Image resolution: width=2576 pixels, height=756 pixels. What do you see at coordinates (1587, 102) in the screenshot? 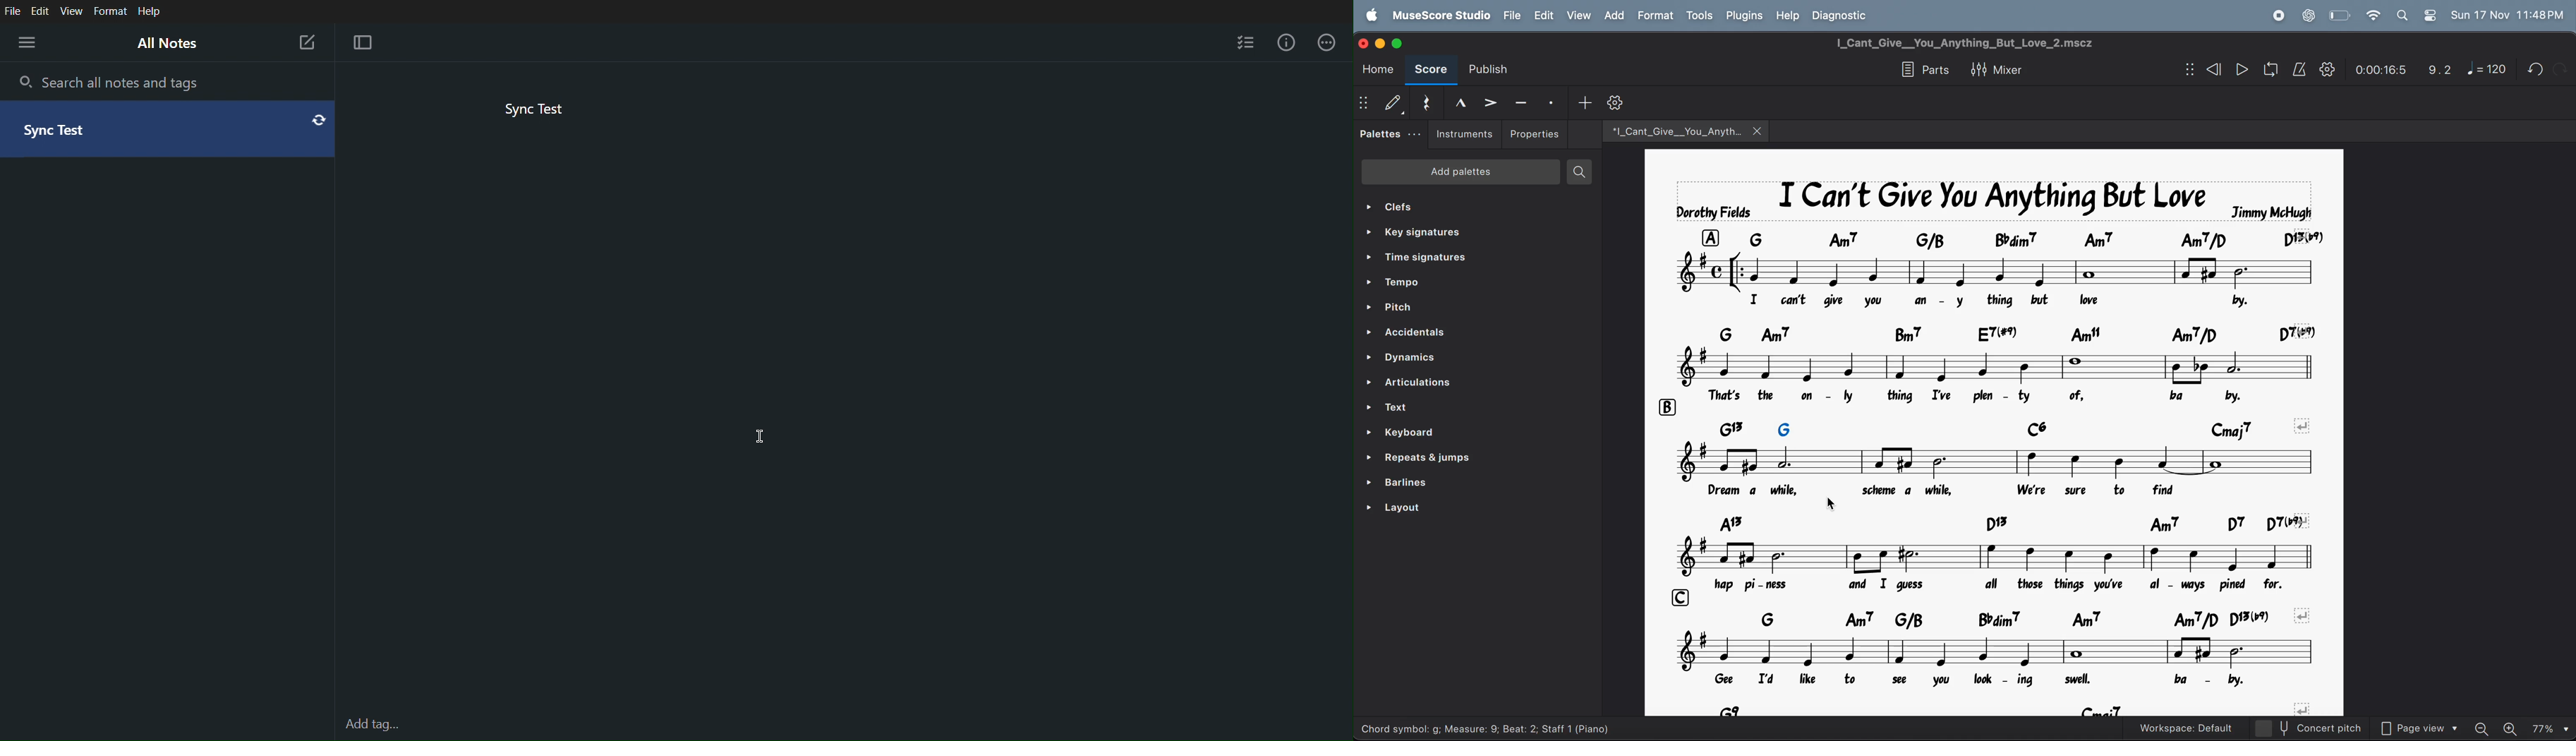
I see `add` at bounding box center [1587, 102].